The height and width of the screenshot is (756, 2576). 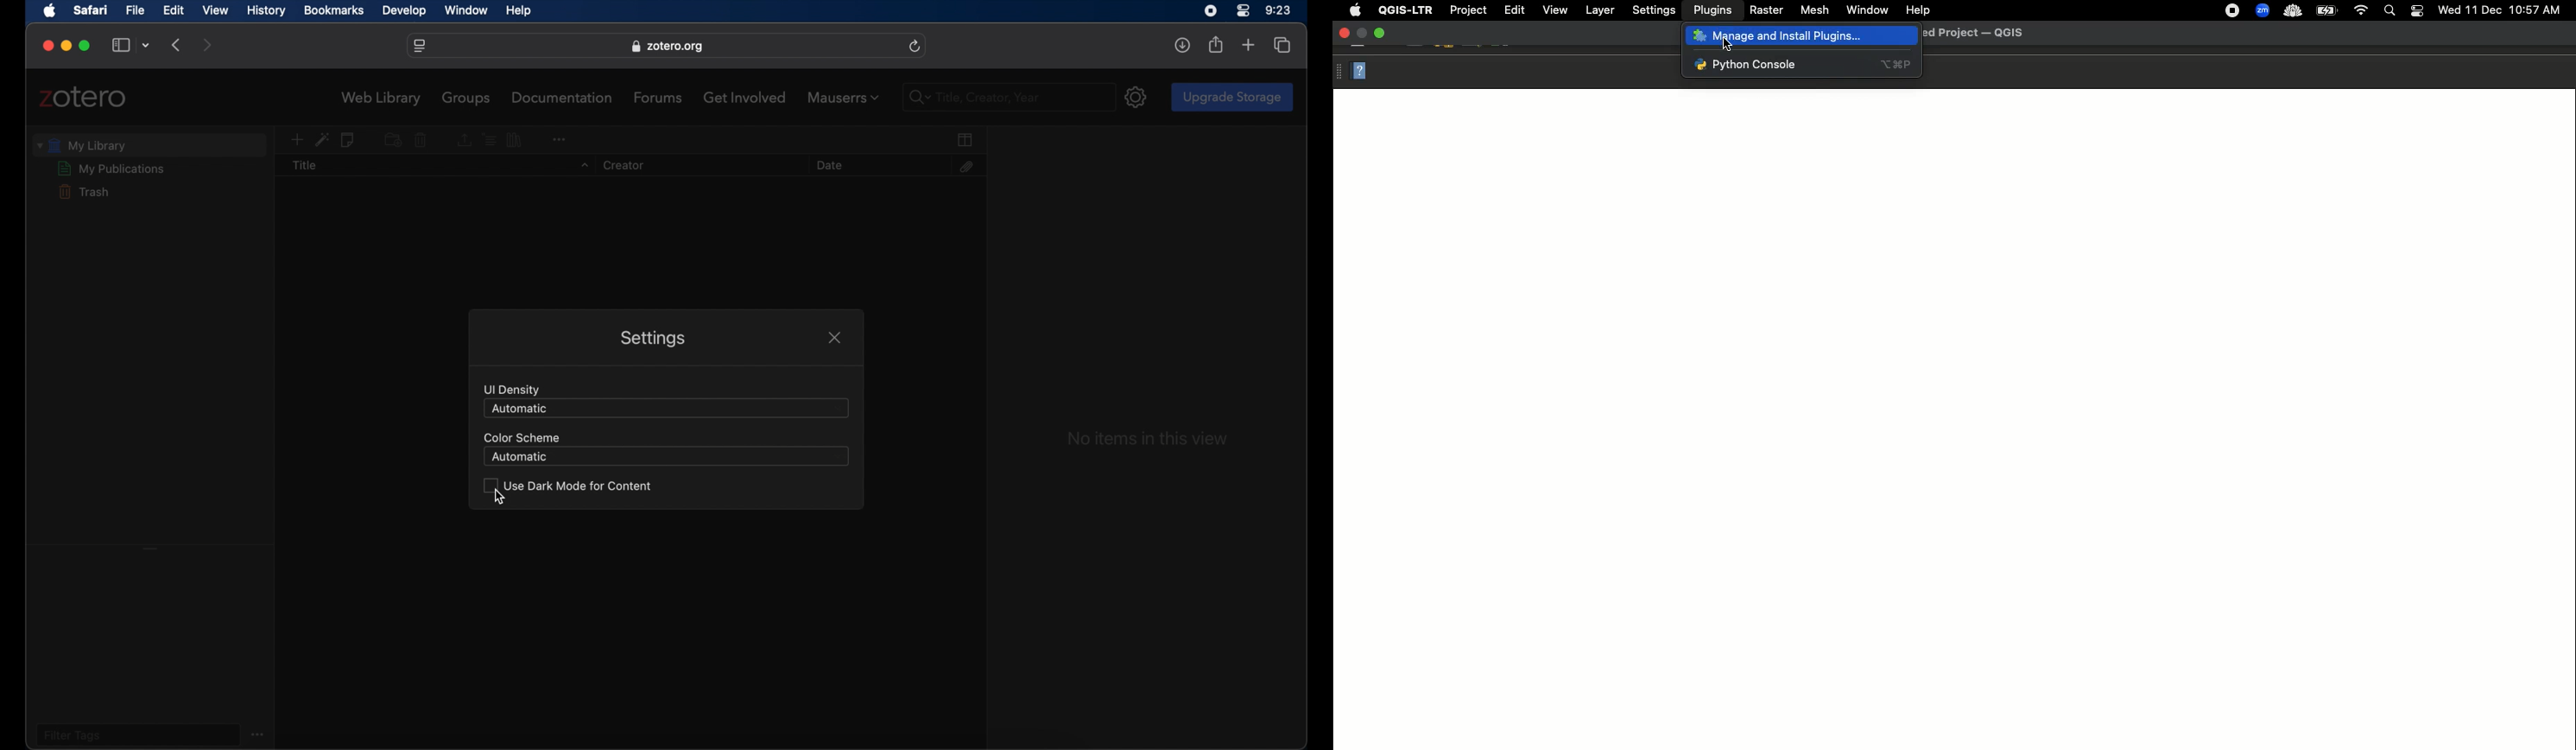 I want to click on web library, so click(x=382, y=99).